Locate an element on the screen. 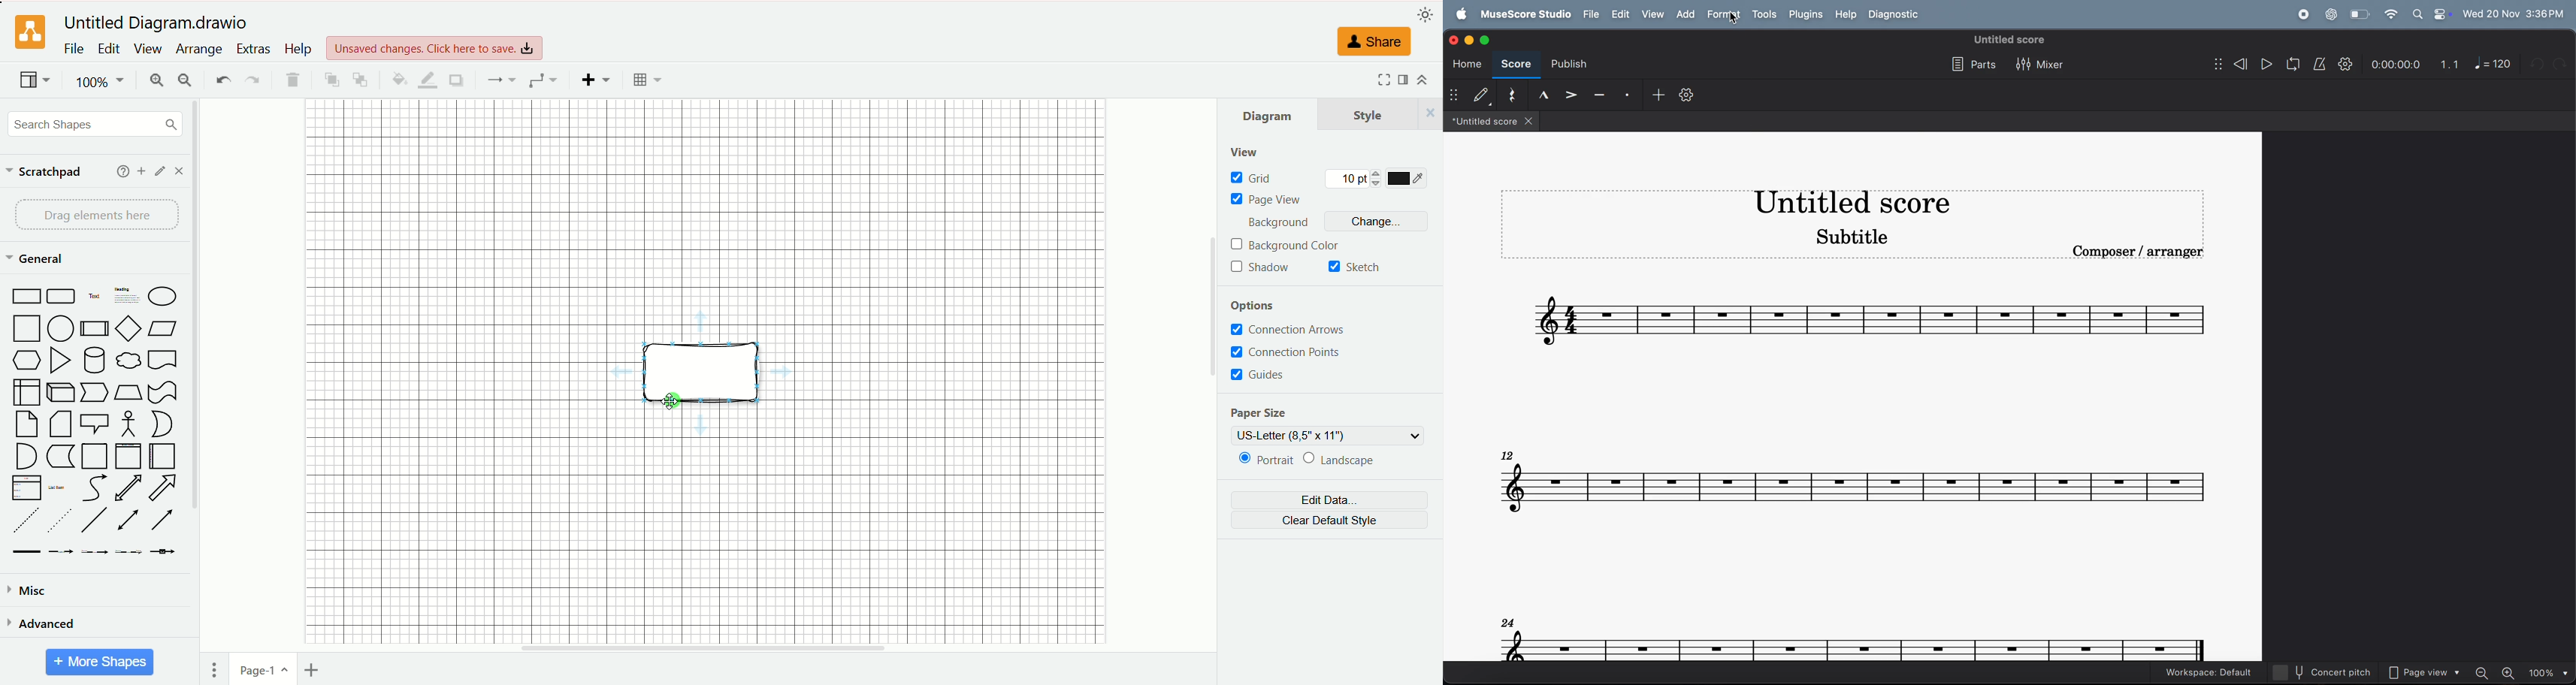 The height and width of the screenshot is (700, 2576). arrange is located at coordinates (201, 50).